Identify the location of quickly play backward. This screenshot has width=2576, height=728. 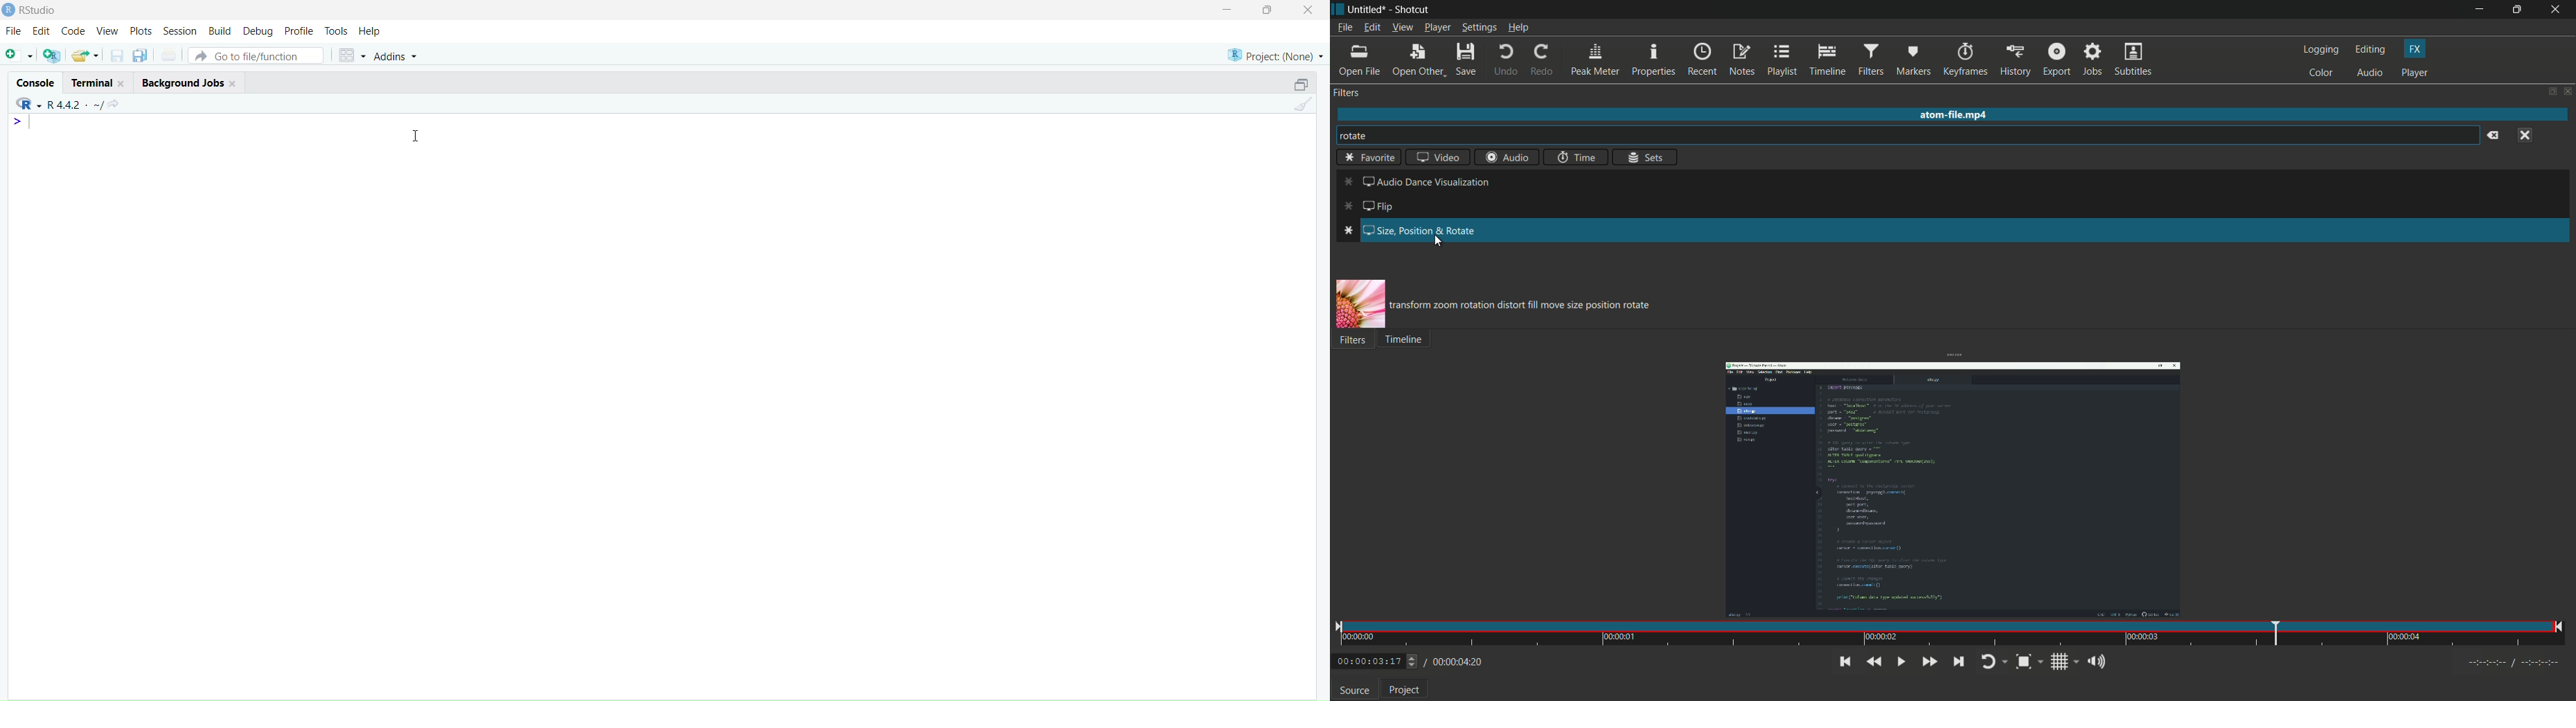
(1876, 662).